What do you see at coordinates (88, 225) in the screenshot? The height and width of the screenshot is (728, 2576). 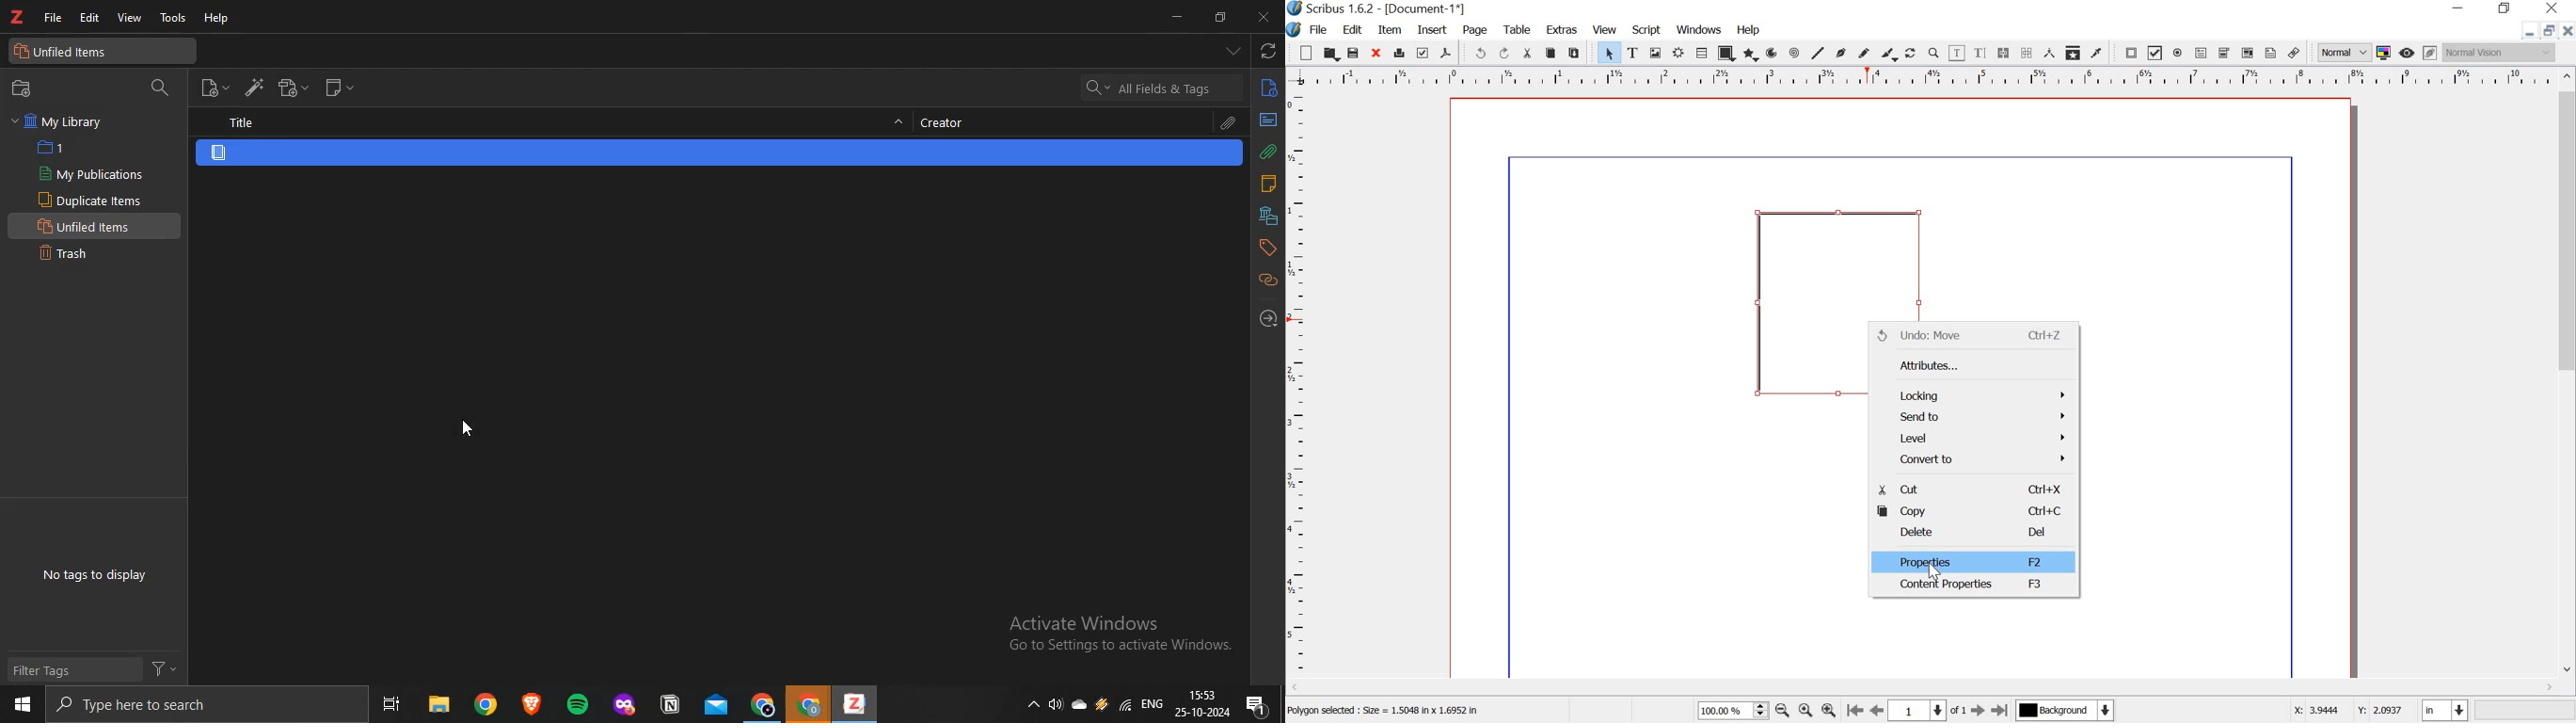 I see `Unfiled Items` at bounding box center [88, 225].